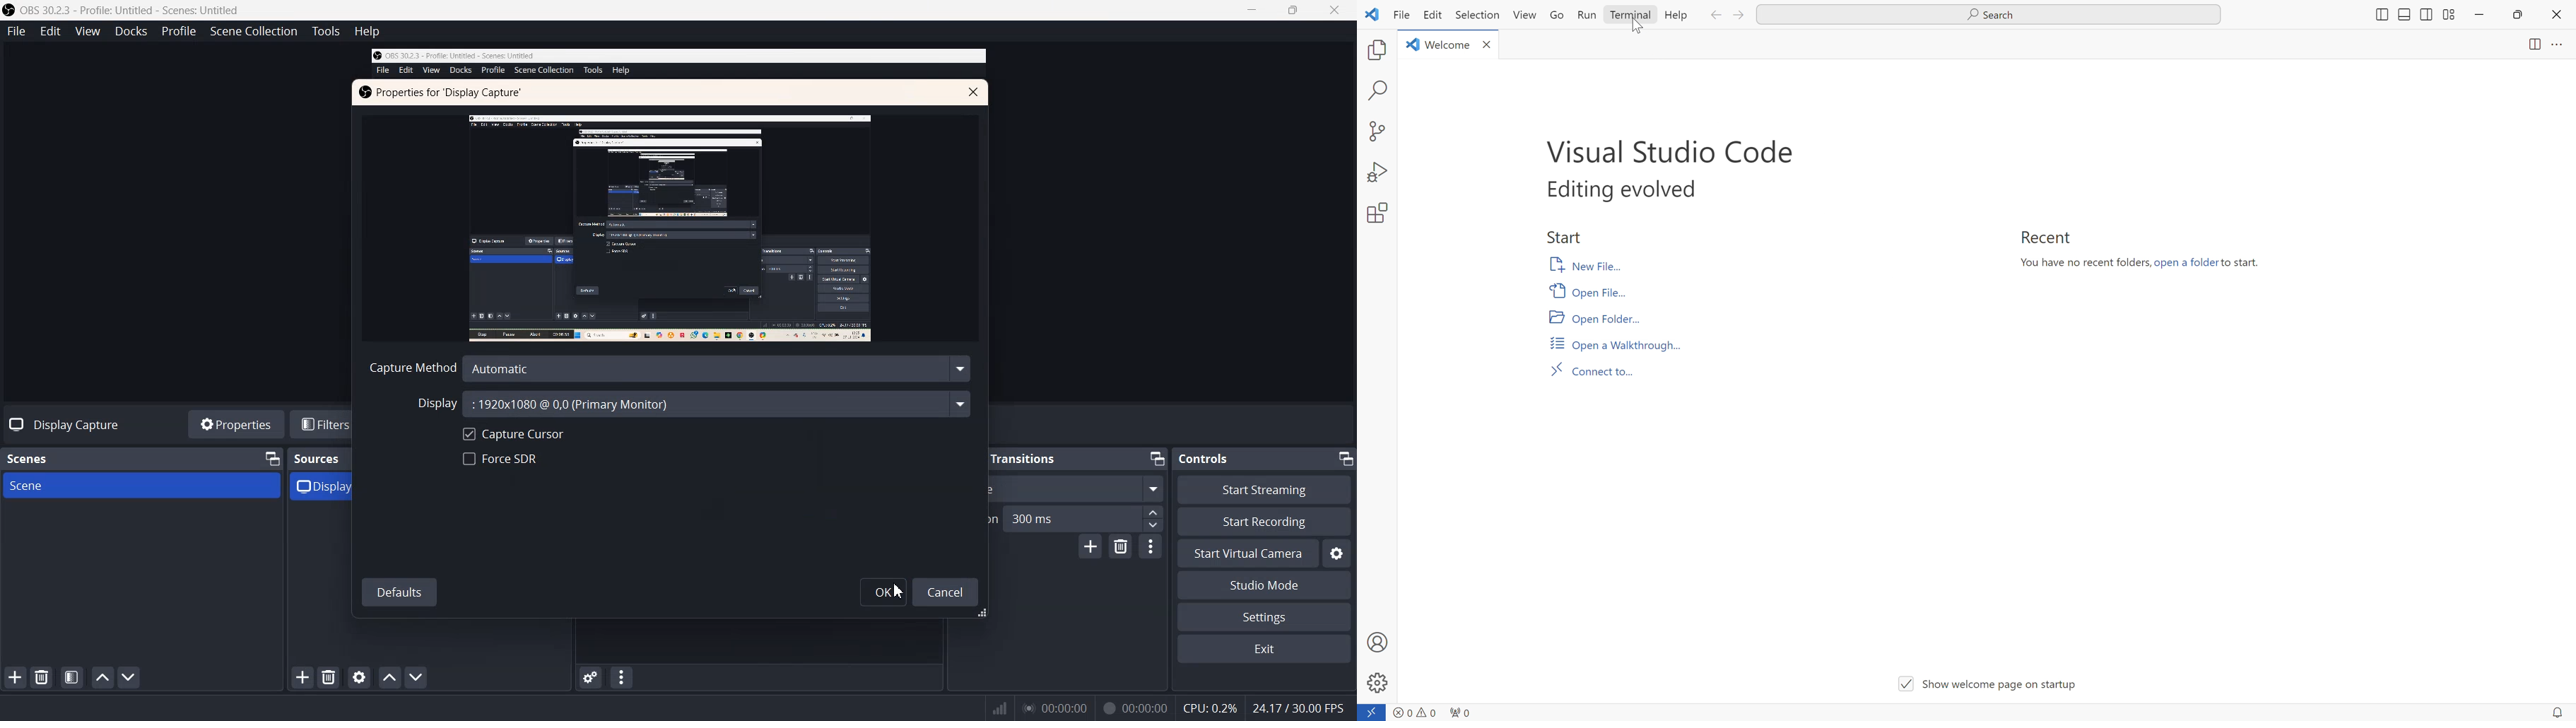 This screenshot has width=2576, height=728. What do you see at coordinates (1669, 149) in the screenshot?
I see `Visual Studio Code` at bounding box center [1669, 149].